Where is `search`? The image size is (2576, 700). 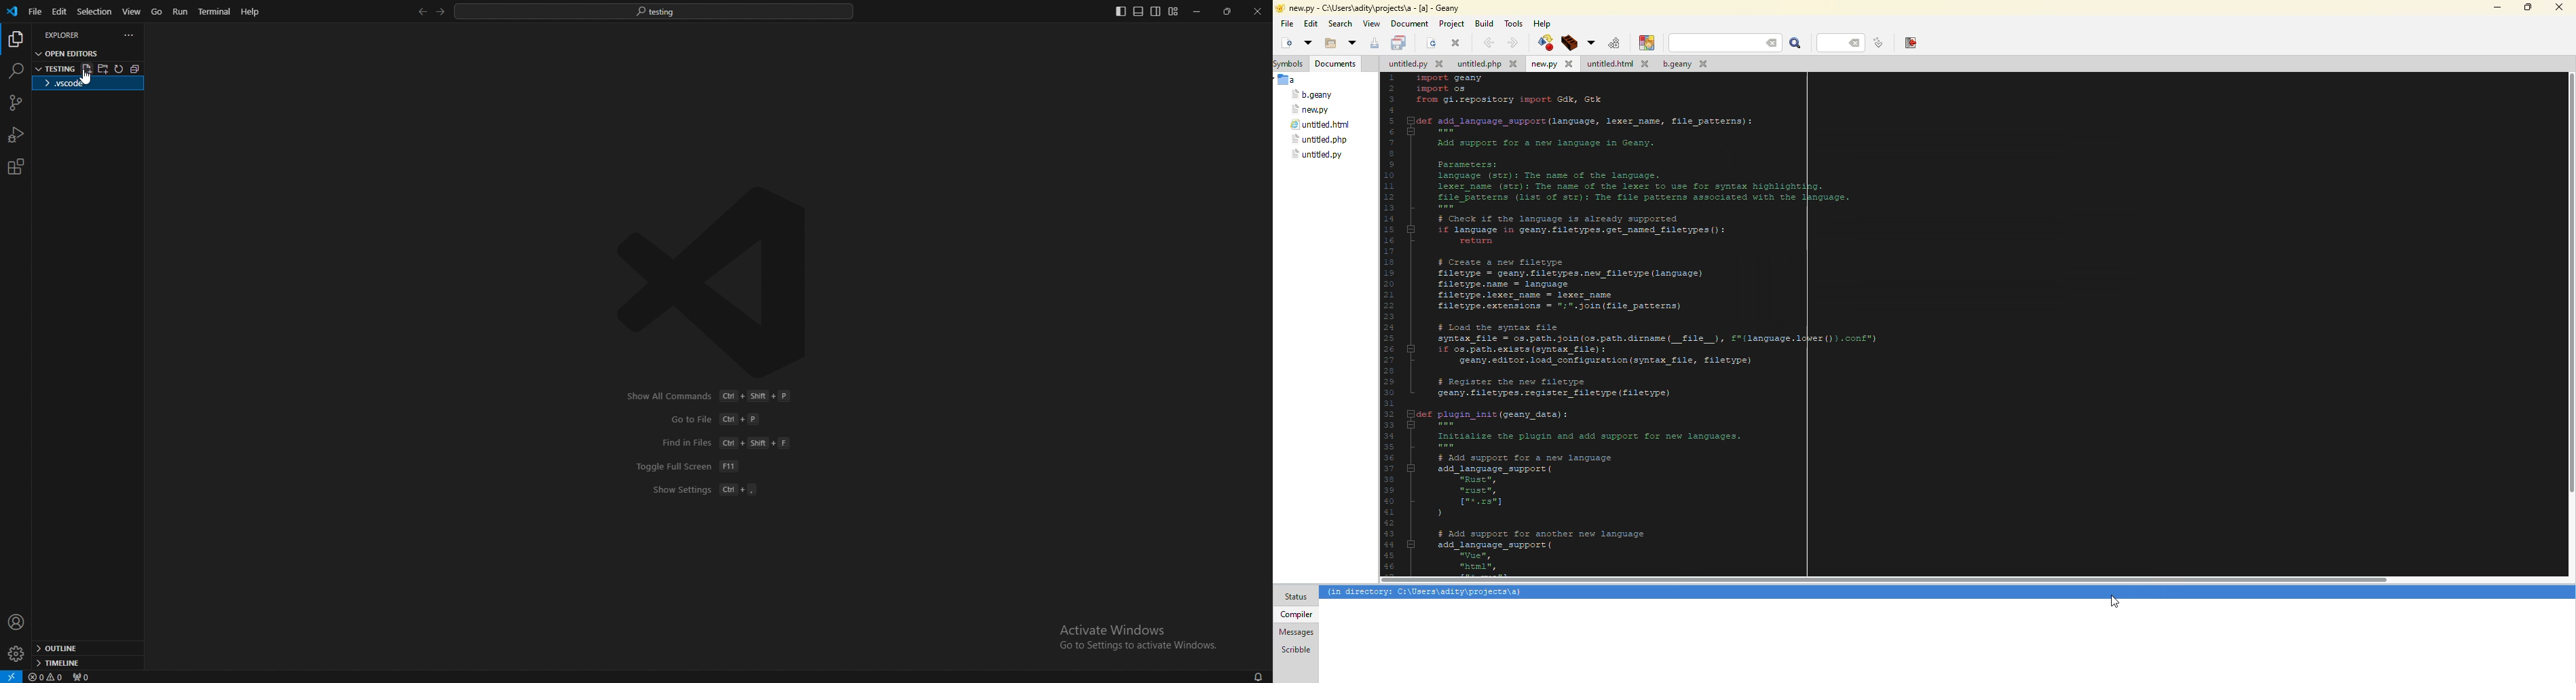 search is located at coordinates (1796, 43).